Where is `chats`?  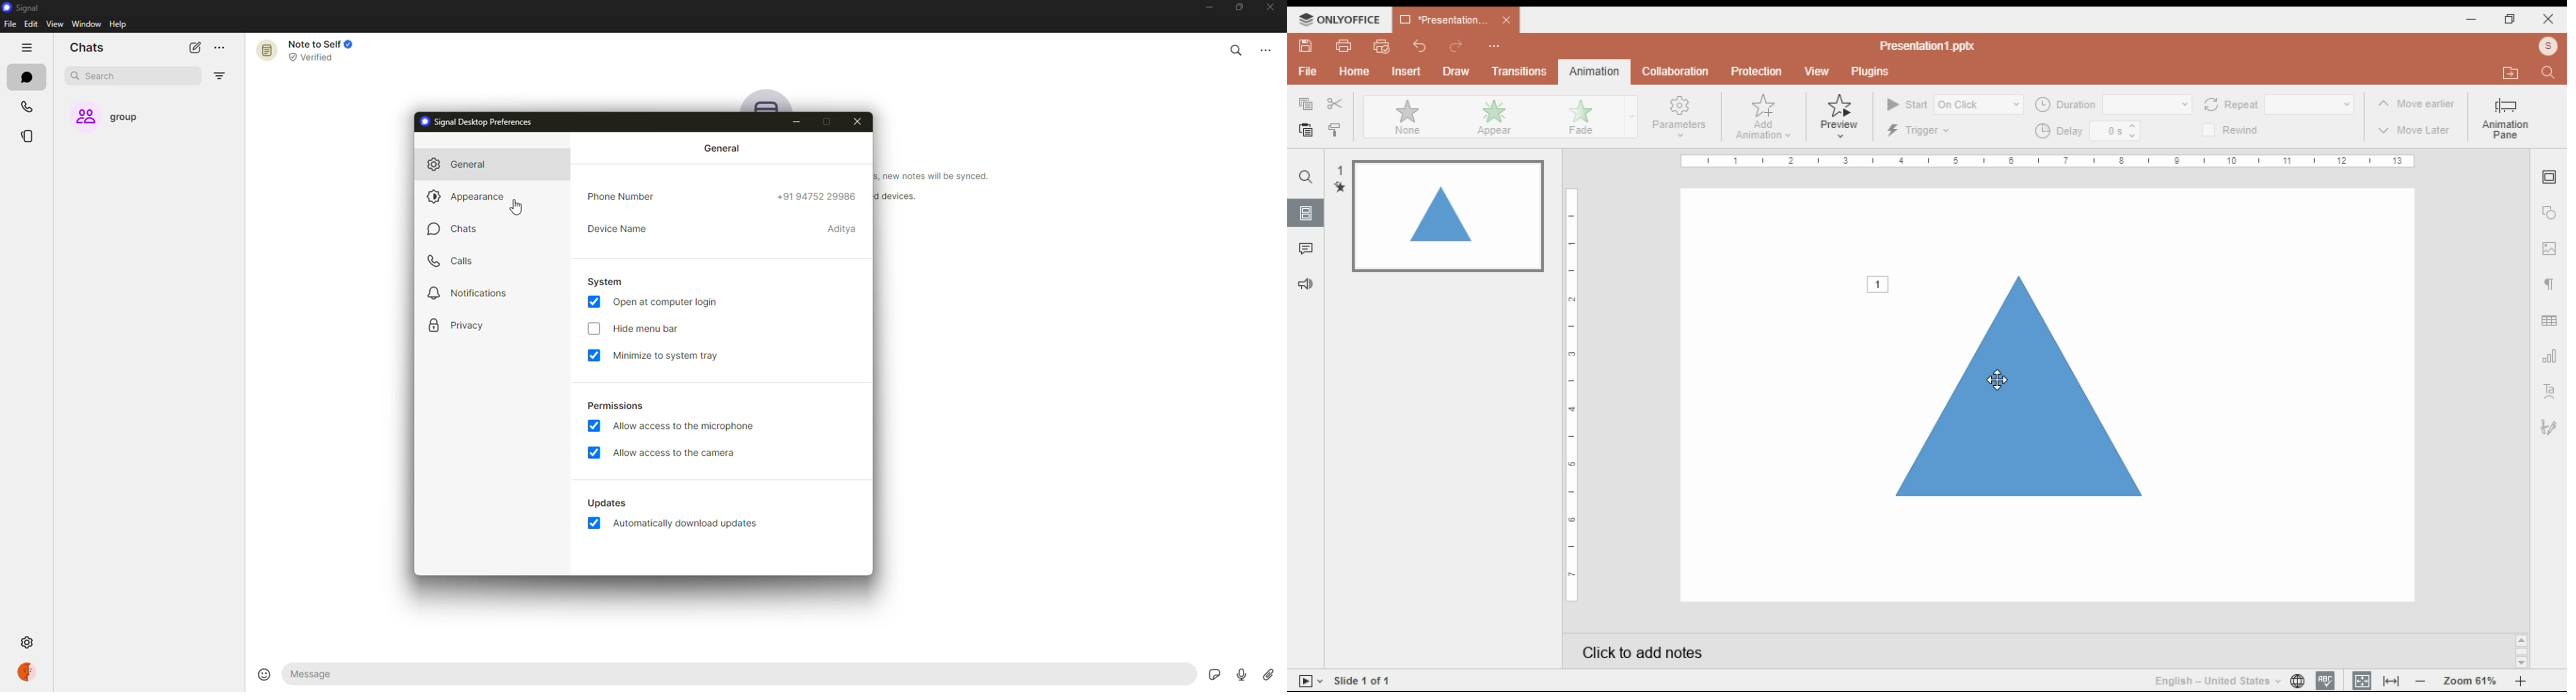 chats is located at coordinates (87, 48).